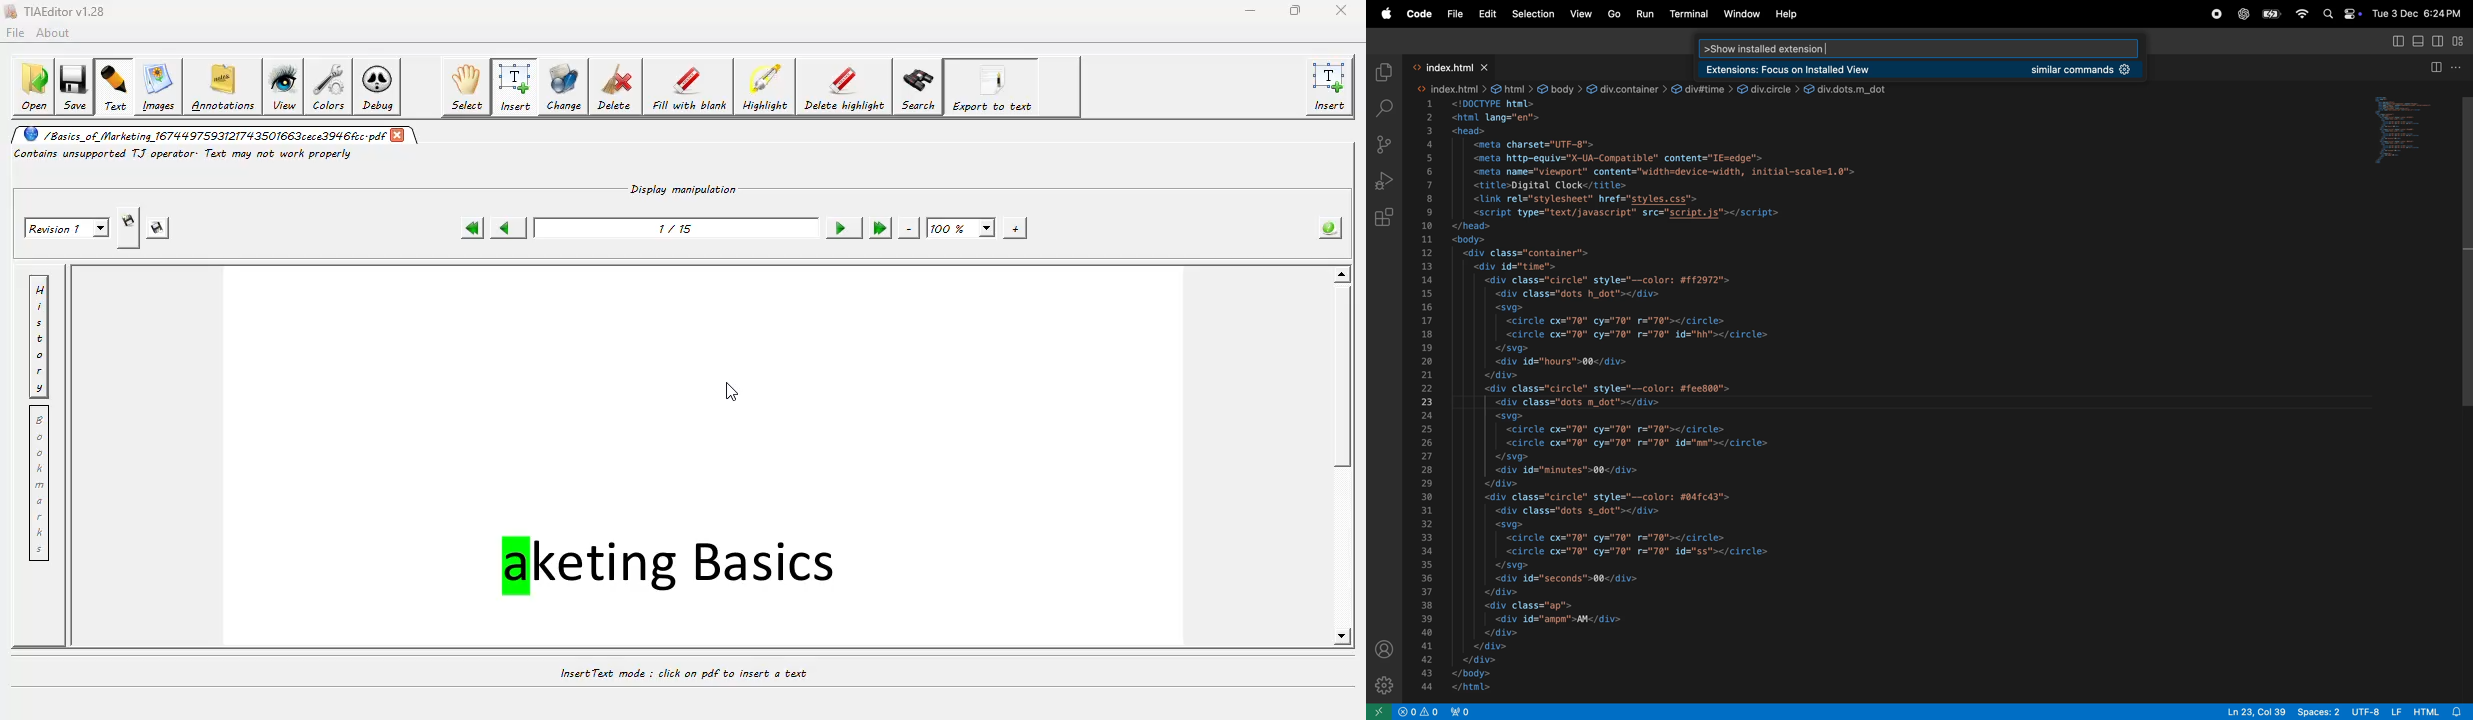 This screenshot has width=2492, height=728. I want to click on View, so click(1580, 14).